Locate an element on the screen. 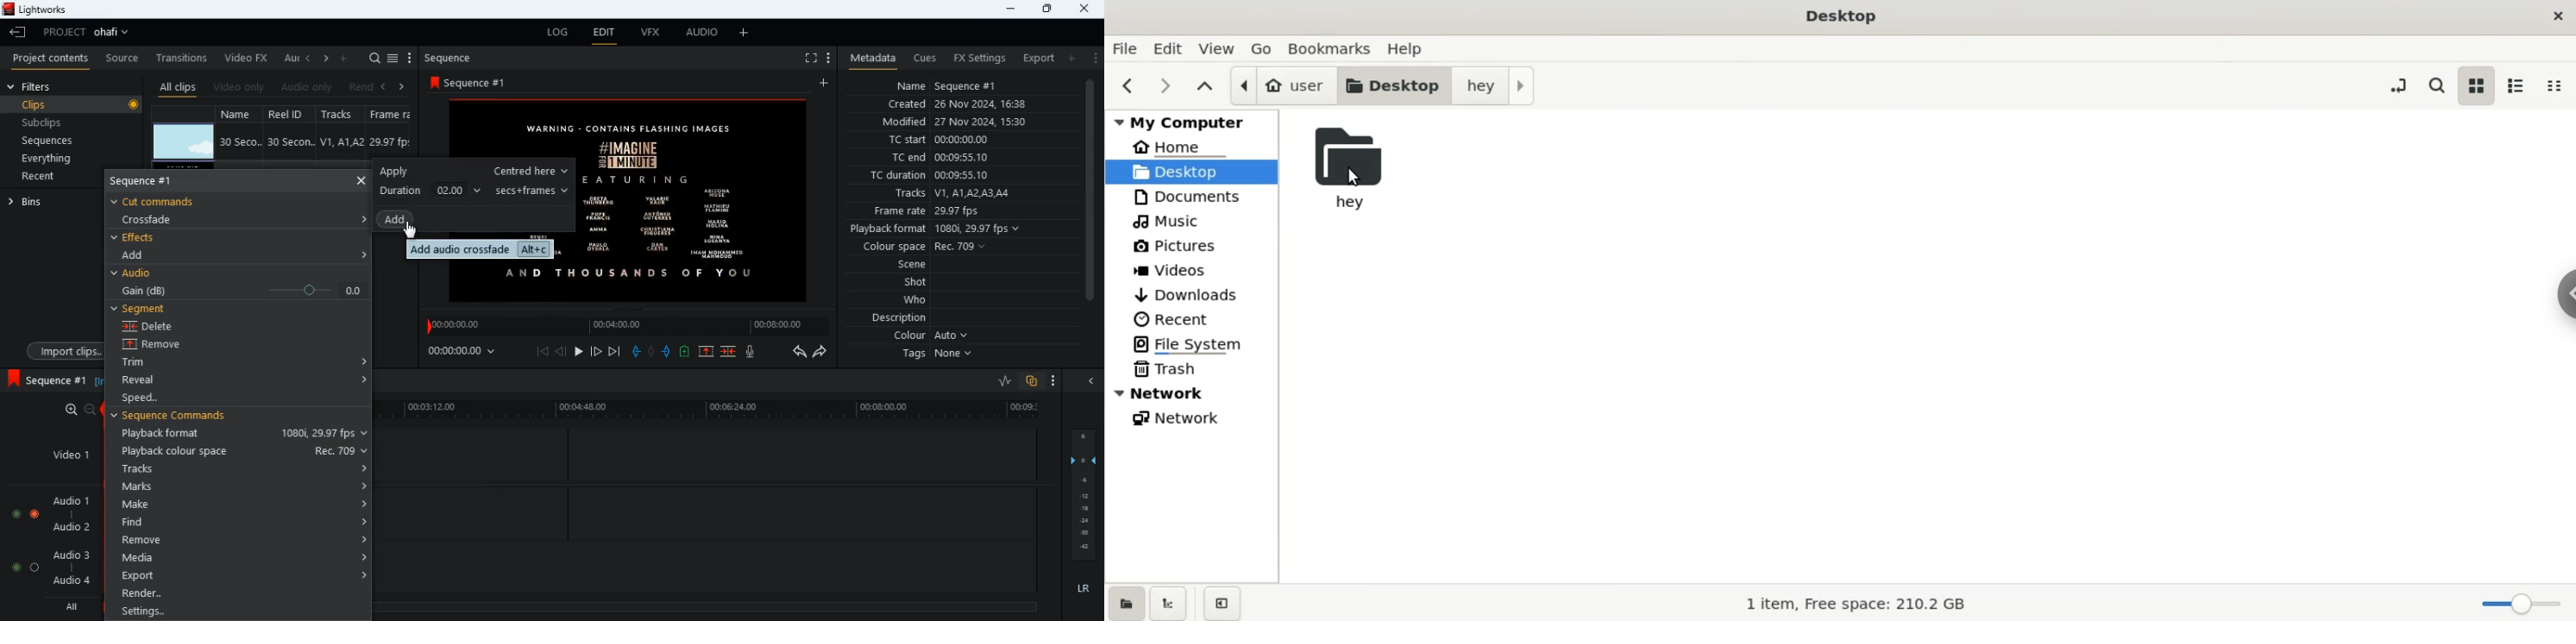  audio 4 is located at coordinates (70, 583).